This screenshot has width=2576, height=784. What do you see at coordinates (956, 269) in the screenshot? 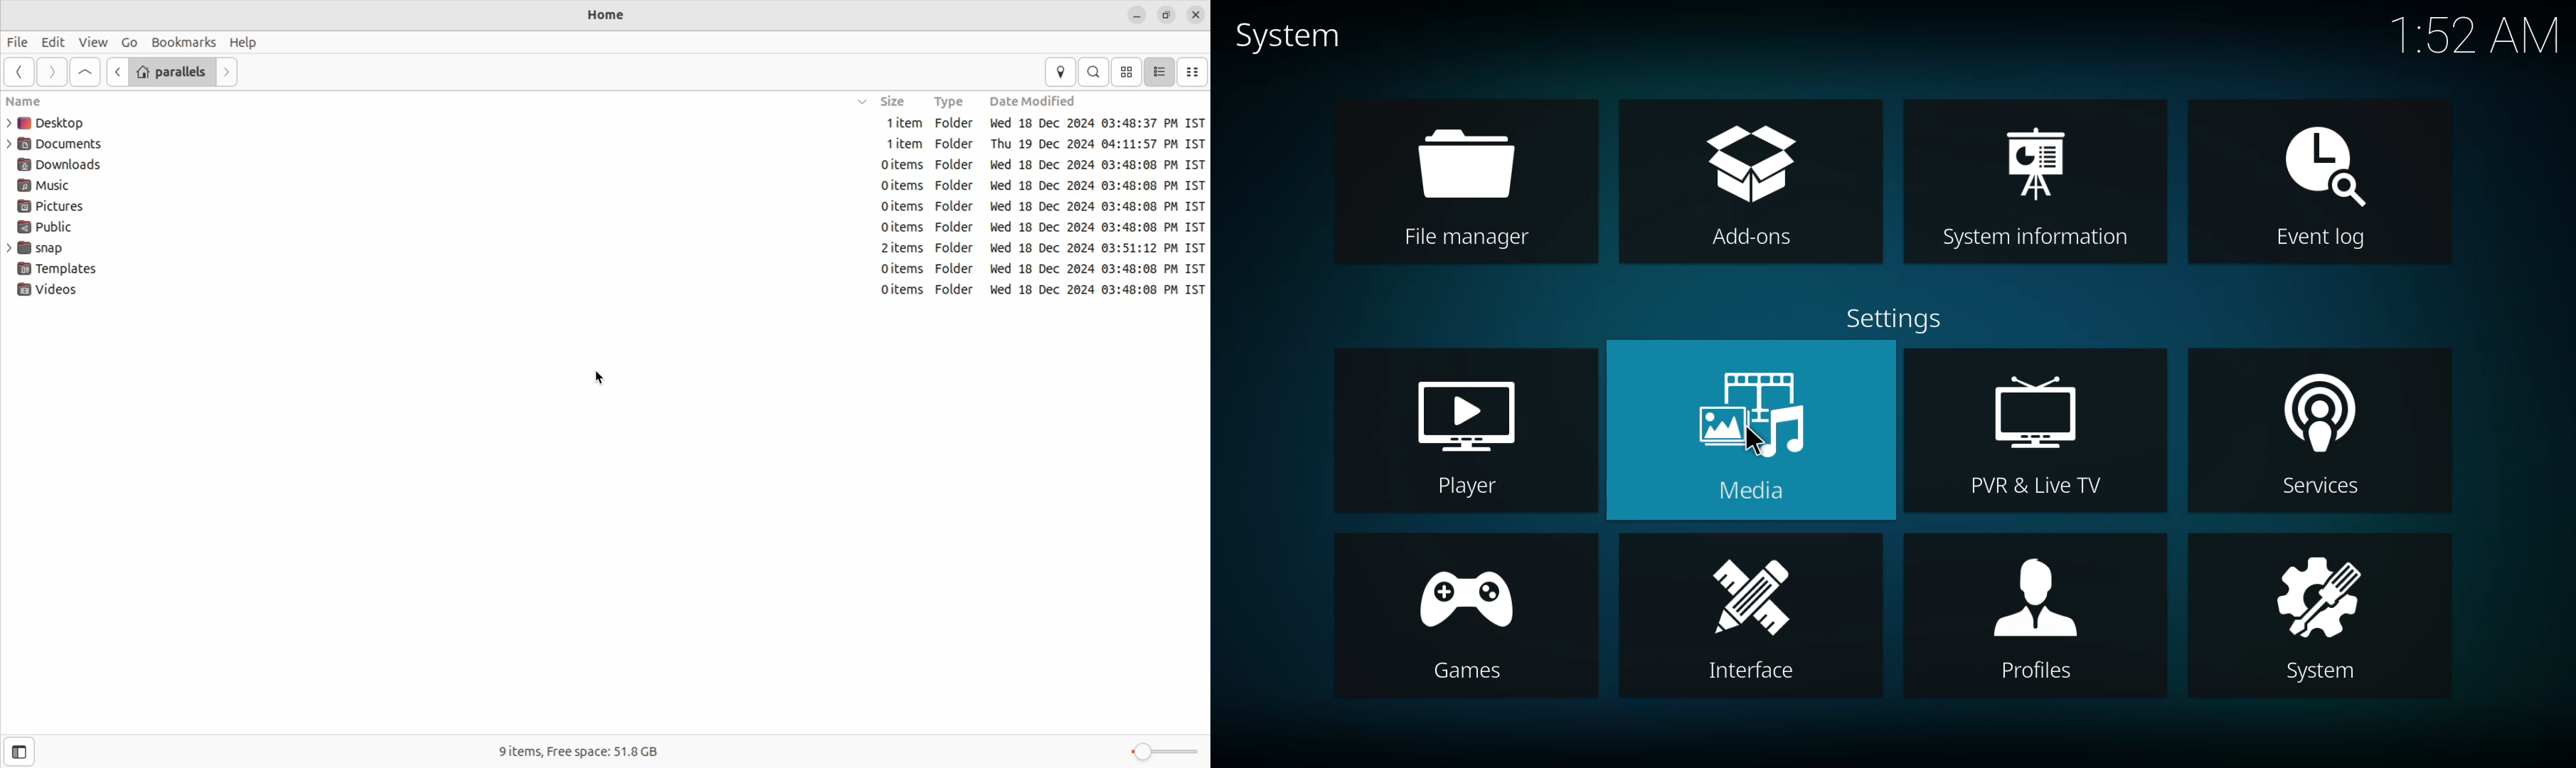
I see `Folder` at bounding box center [956, 269].